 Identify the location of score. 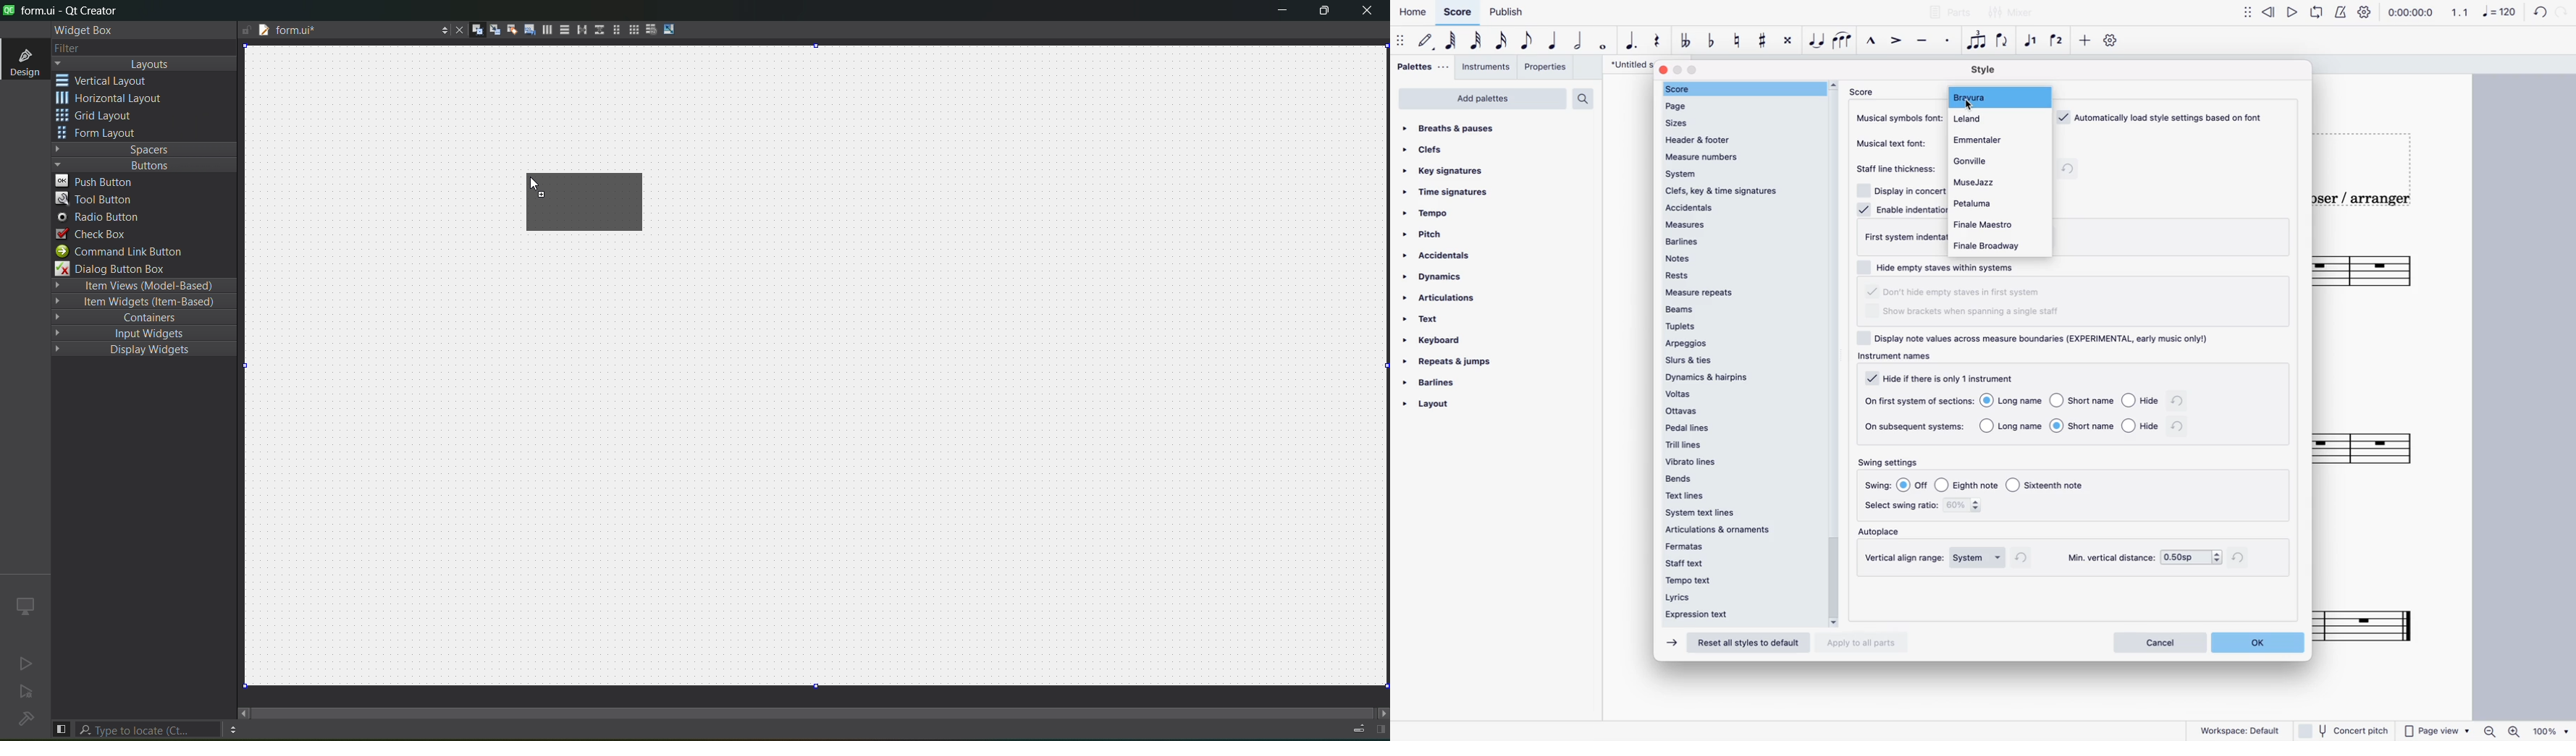
(1740, 88).